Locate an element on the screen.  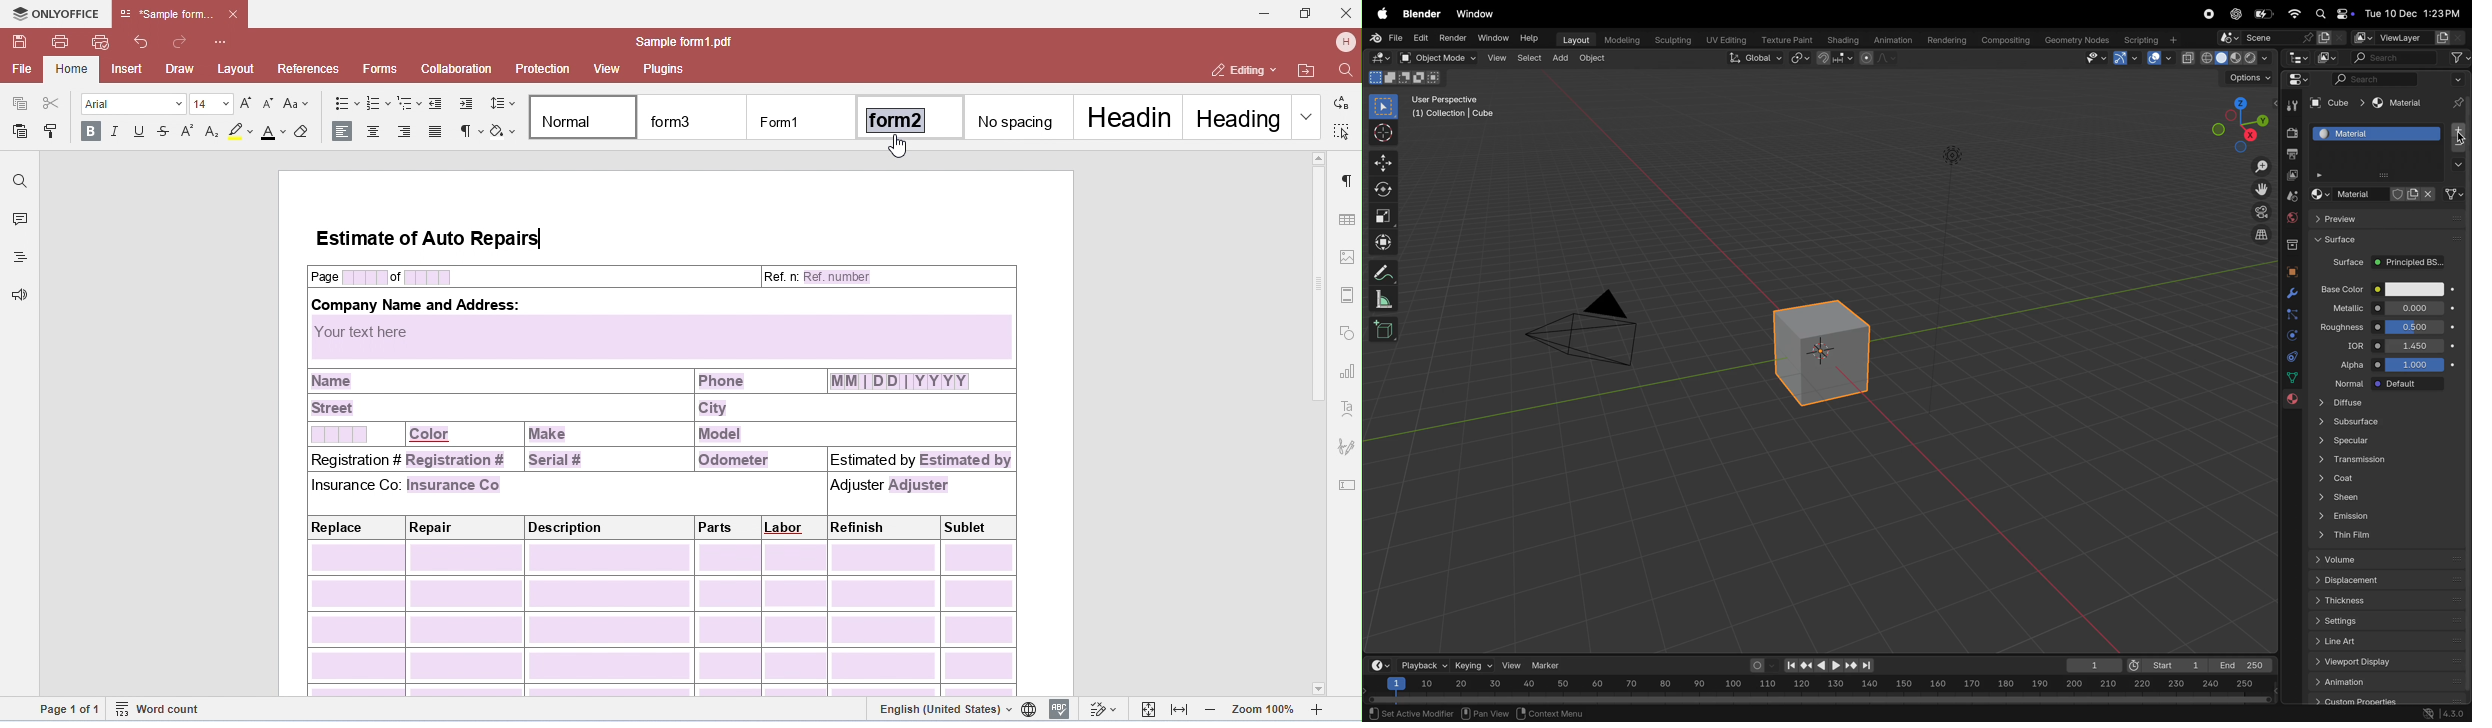
zoom is located at coordinates (2257, 168).